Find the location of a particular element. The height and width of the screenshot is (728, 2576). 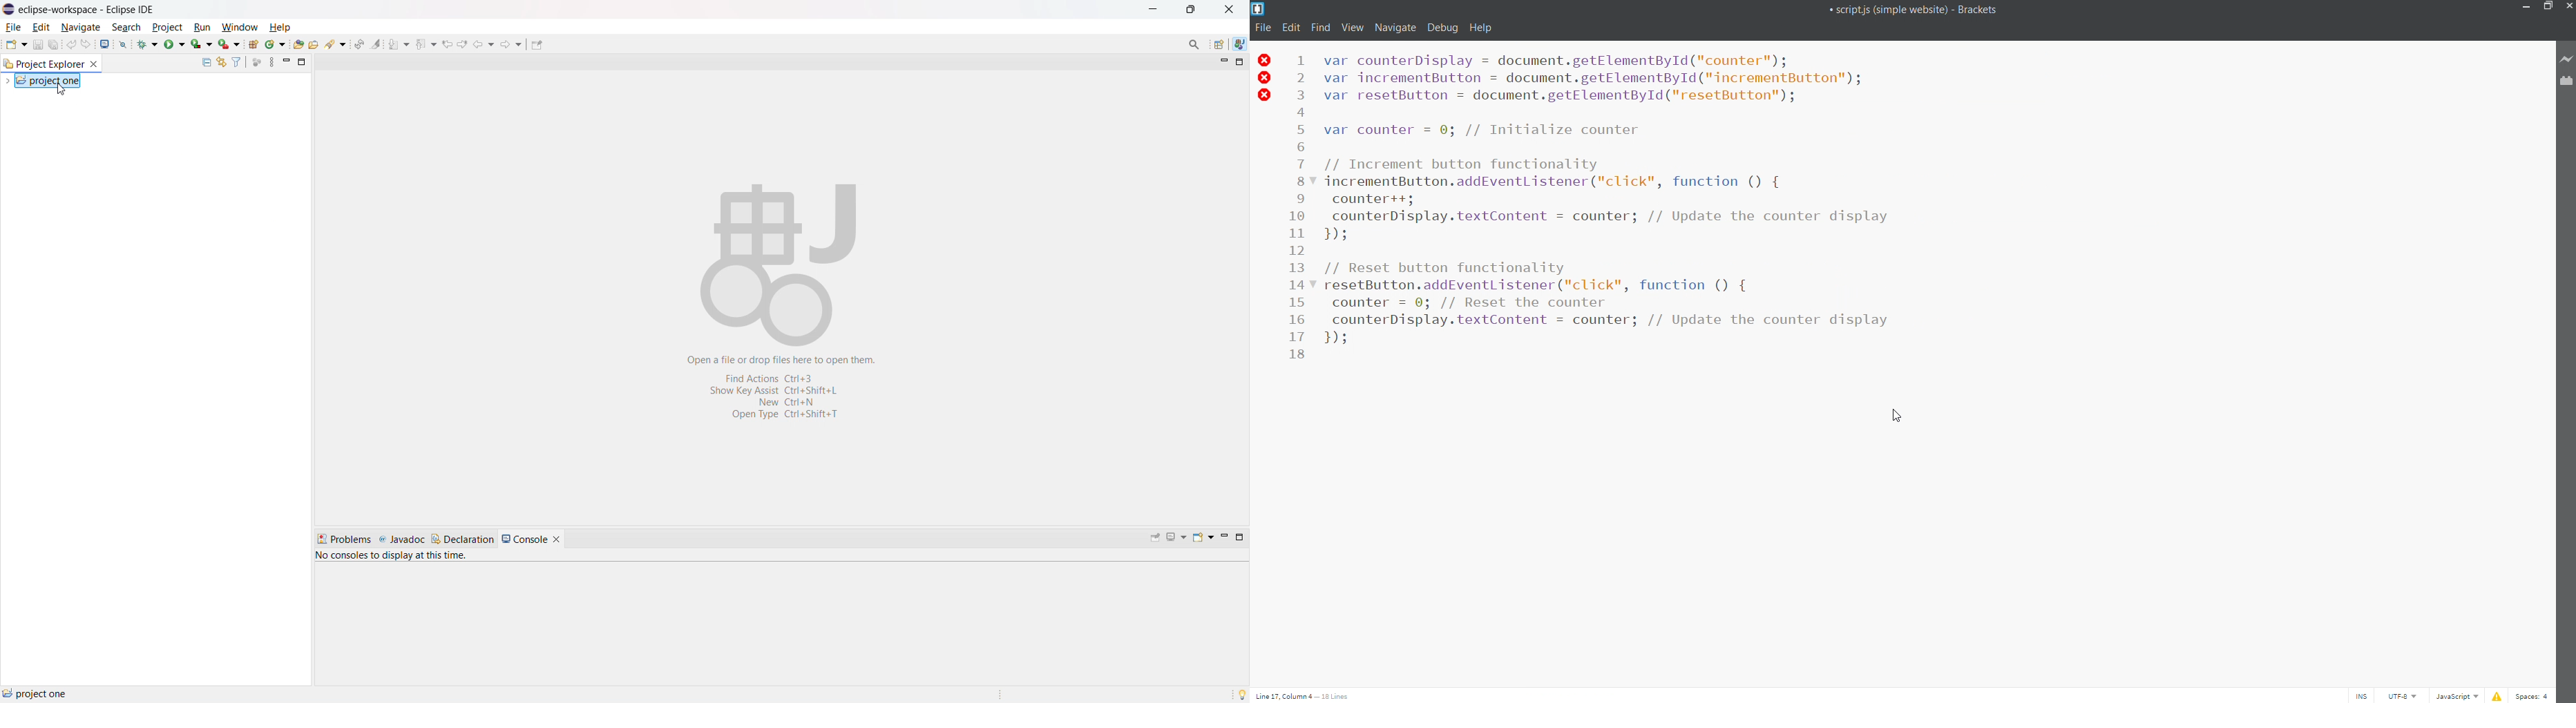

find actions ctrl+3 is located at coordinates (774, 378).